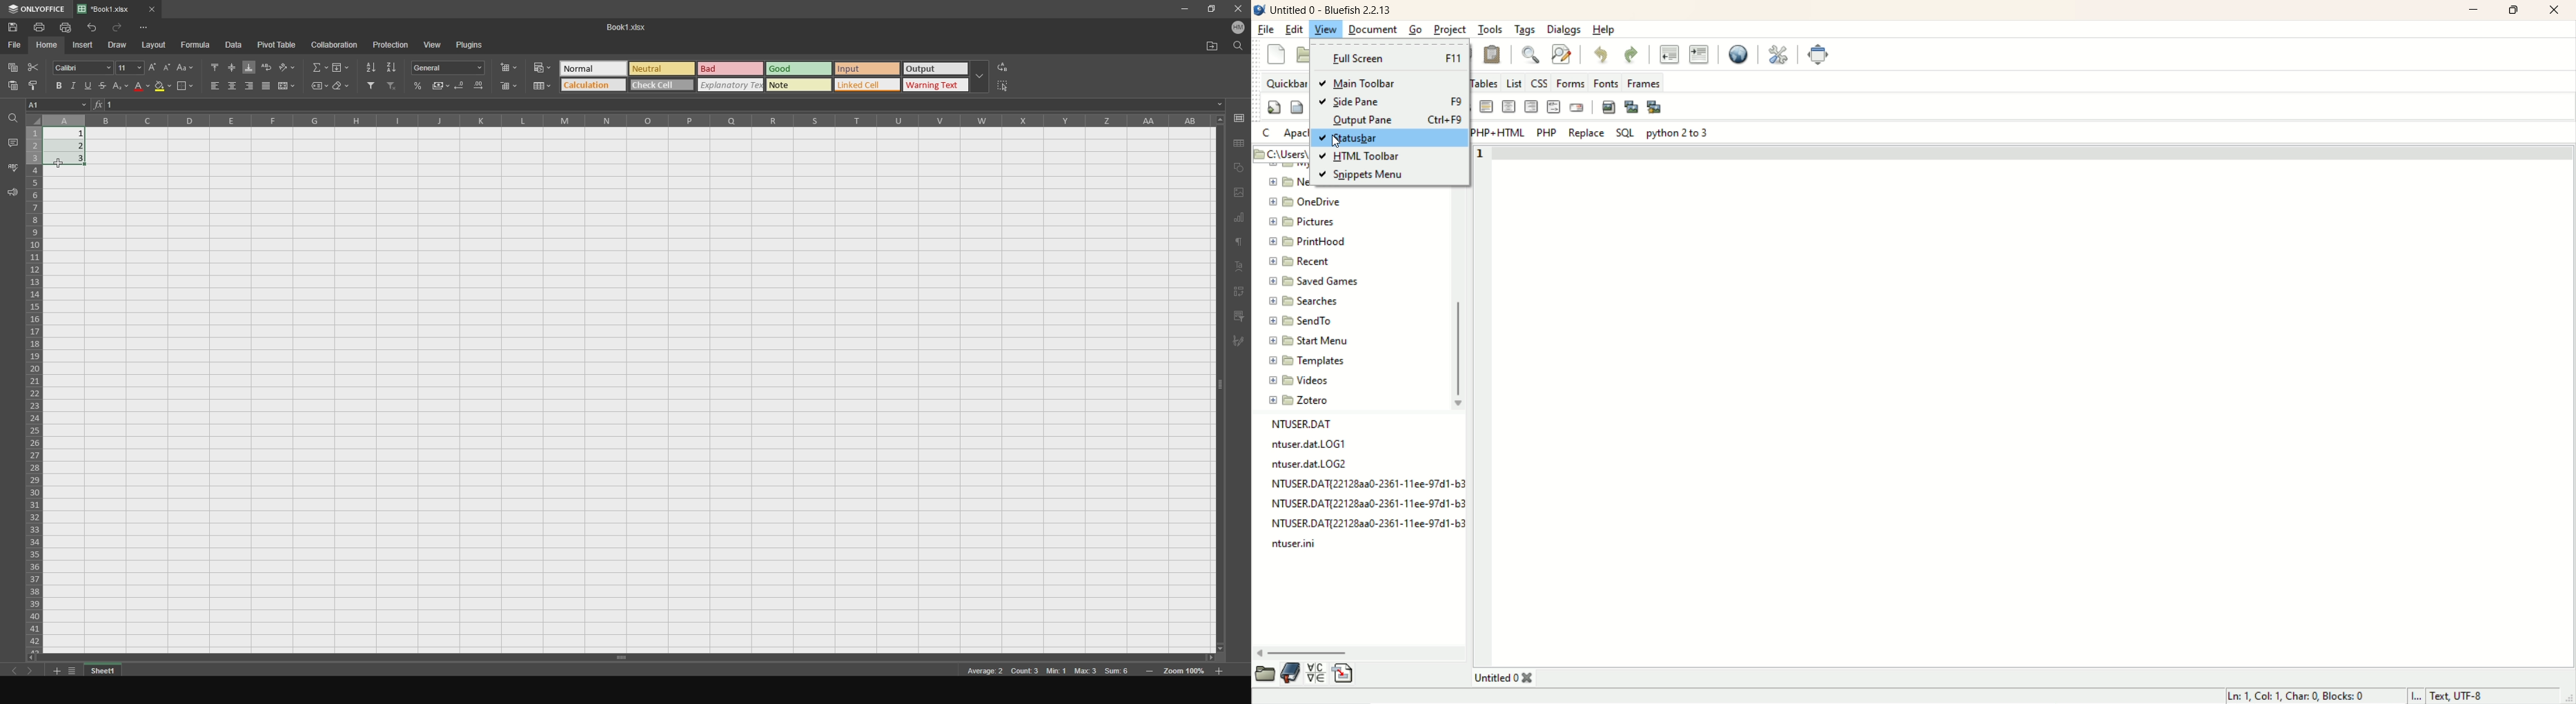  Describe the element at coordinates (342, 88) in the screenshot. I see `clear` at that location.